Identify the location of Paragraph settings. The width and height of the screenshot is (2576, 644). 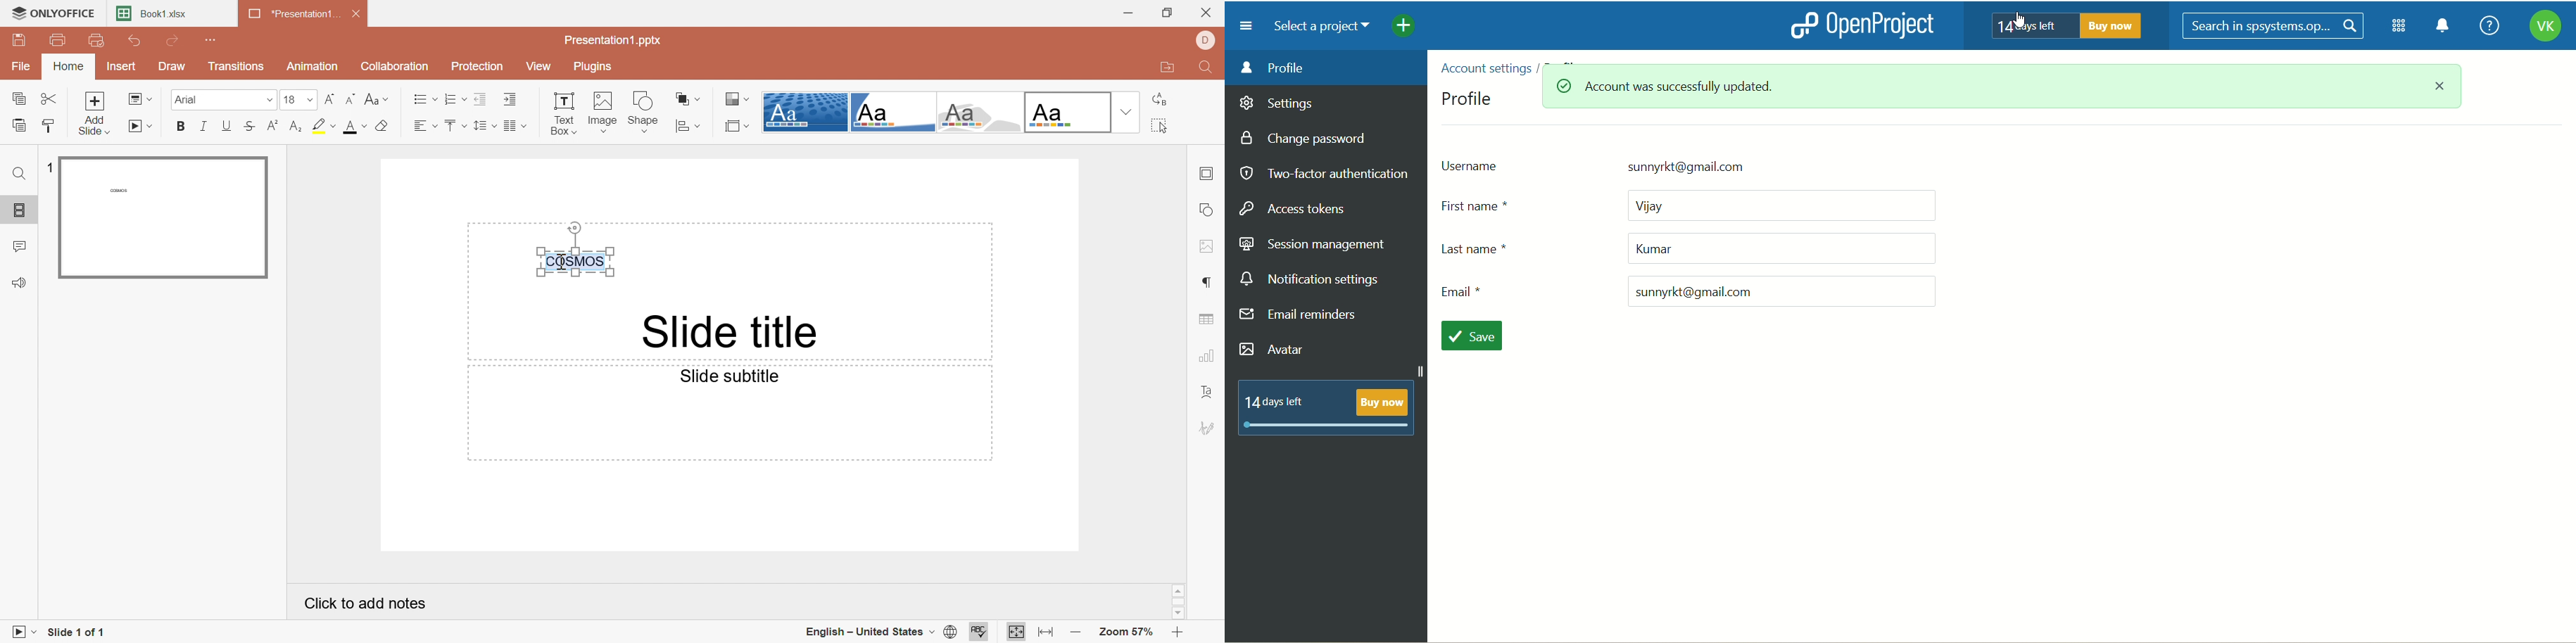
(1210, 284).